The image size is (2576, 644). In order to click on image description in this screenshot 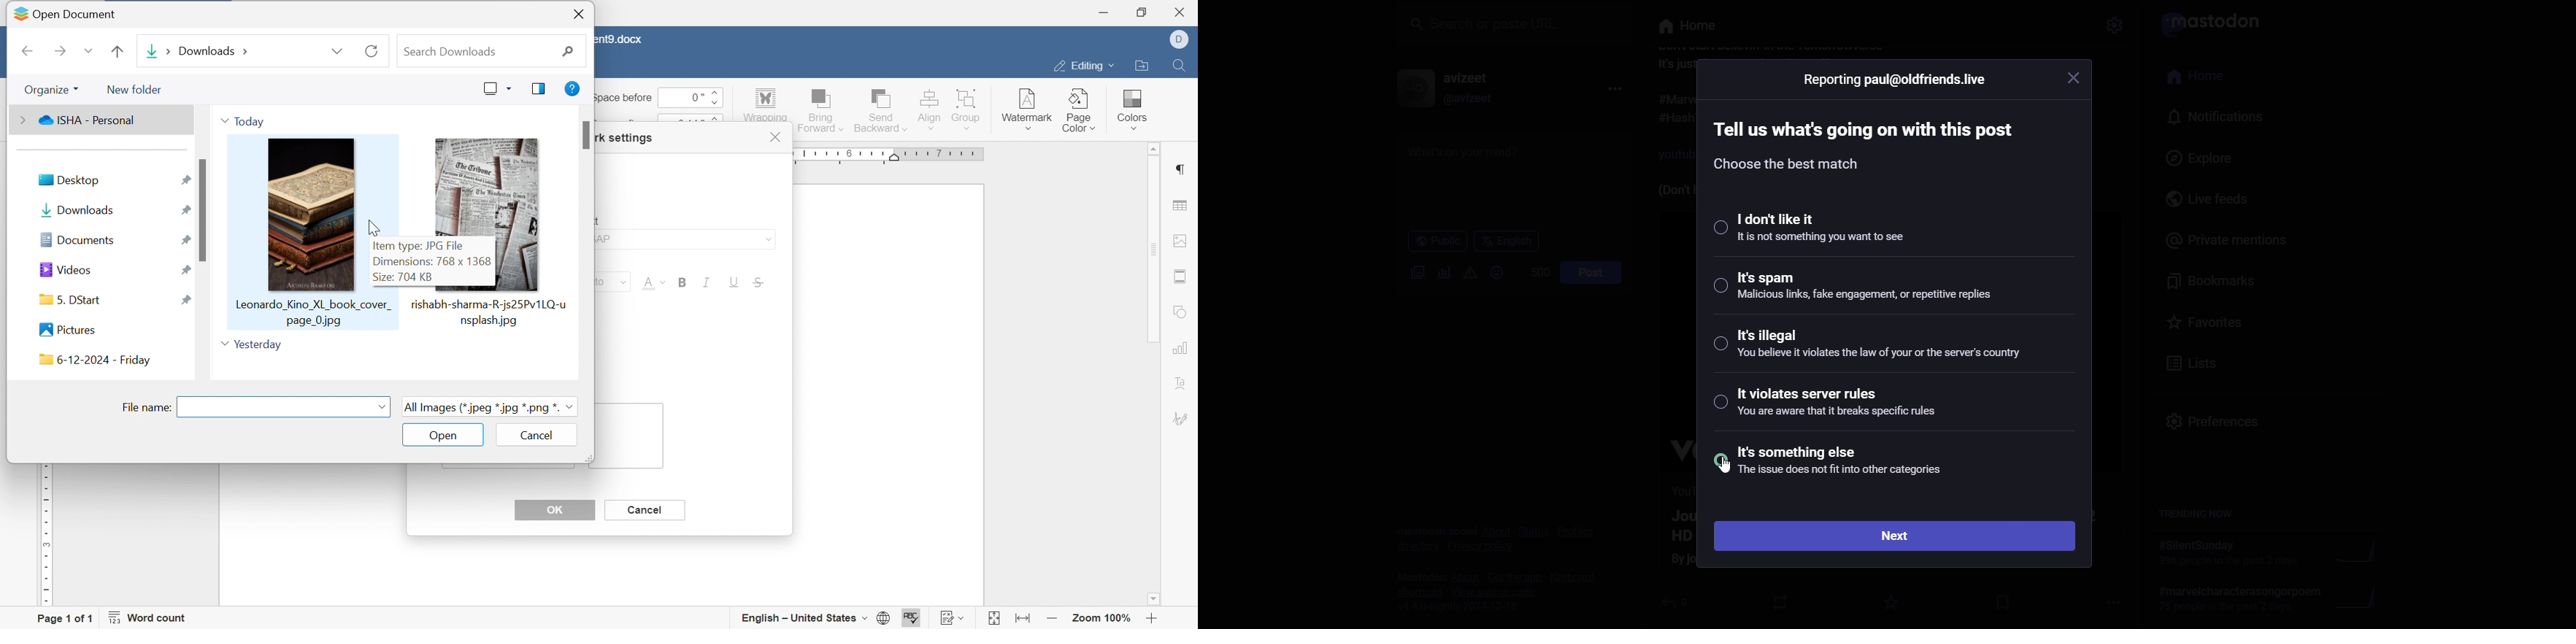, I will do `click(445, 261)`.